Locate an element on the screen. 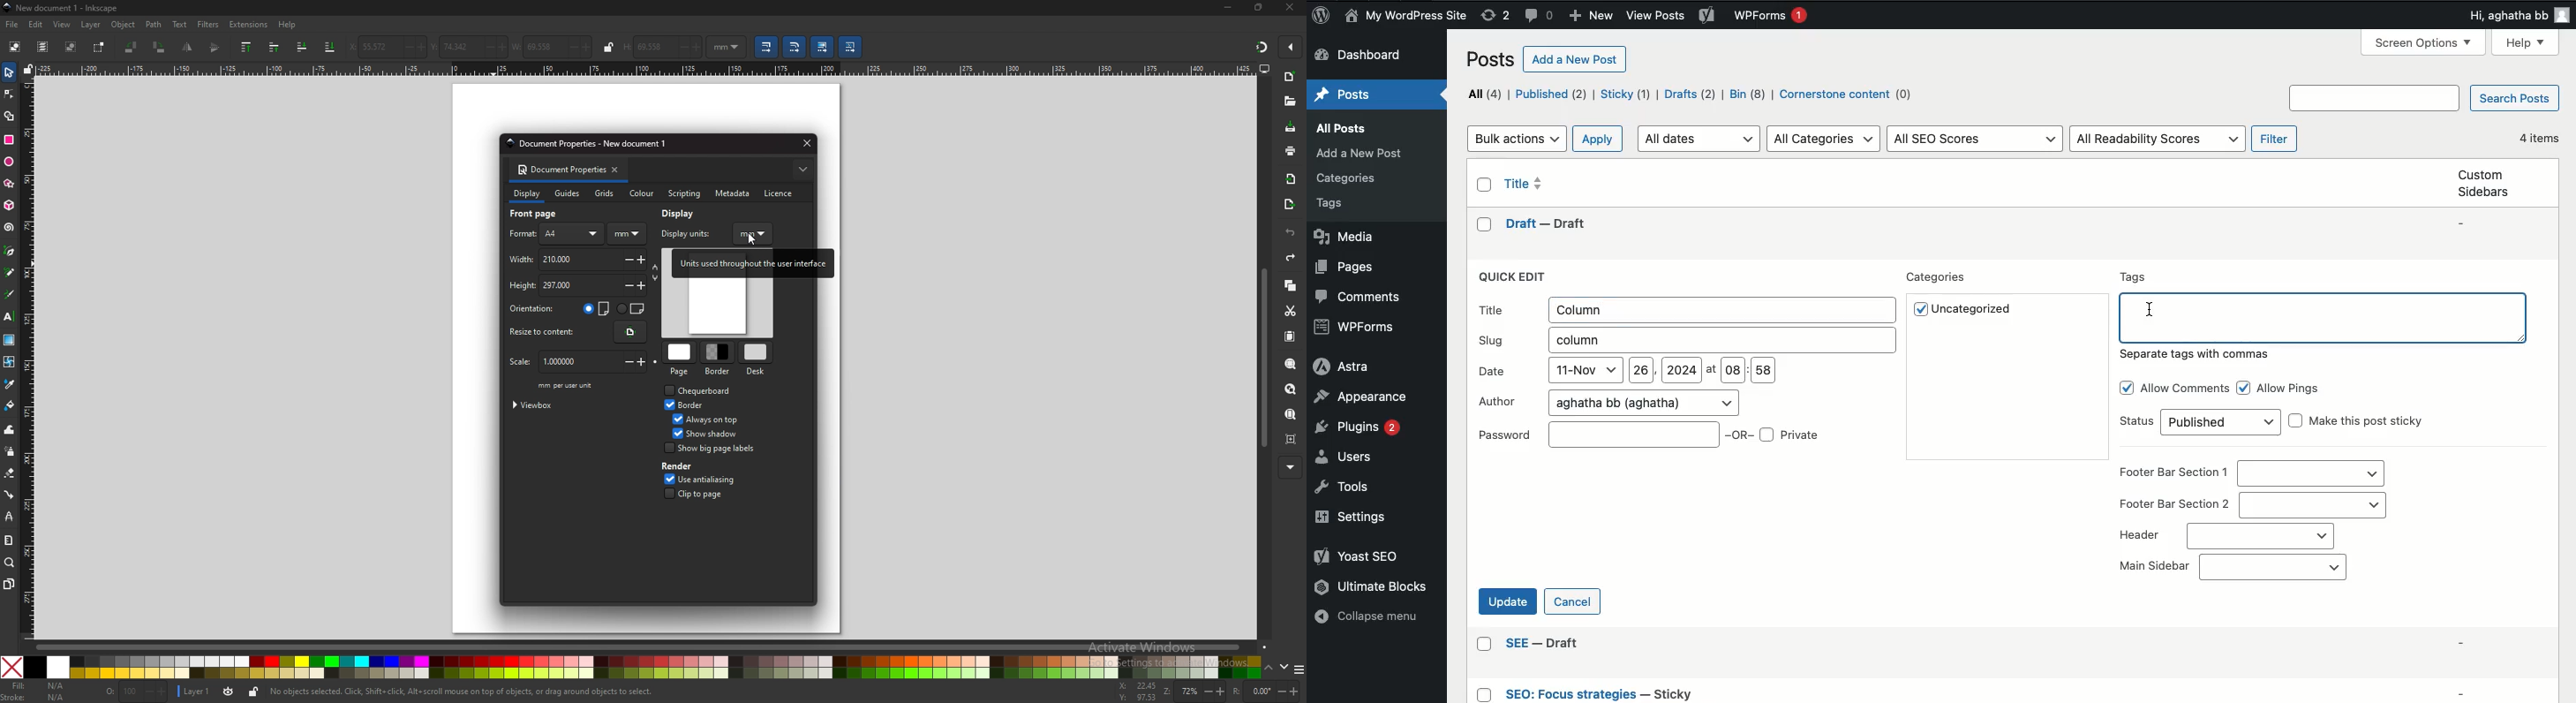  Search posts is located at coordinates (2513, 99).